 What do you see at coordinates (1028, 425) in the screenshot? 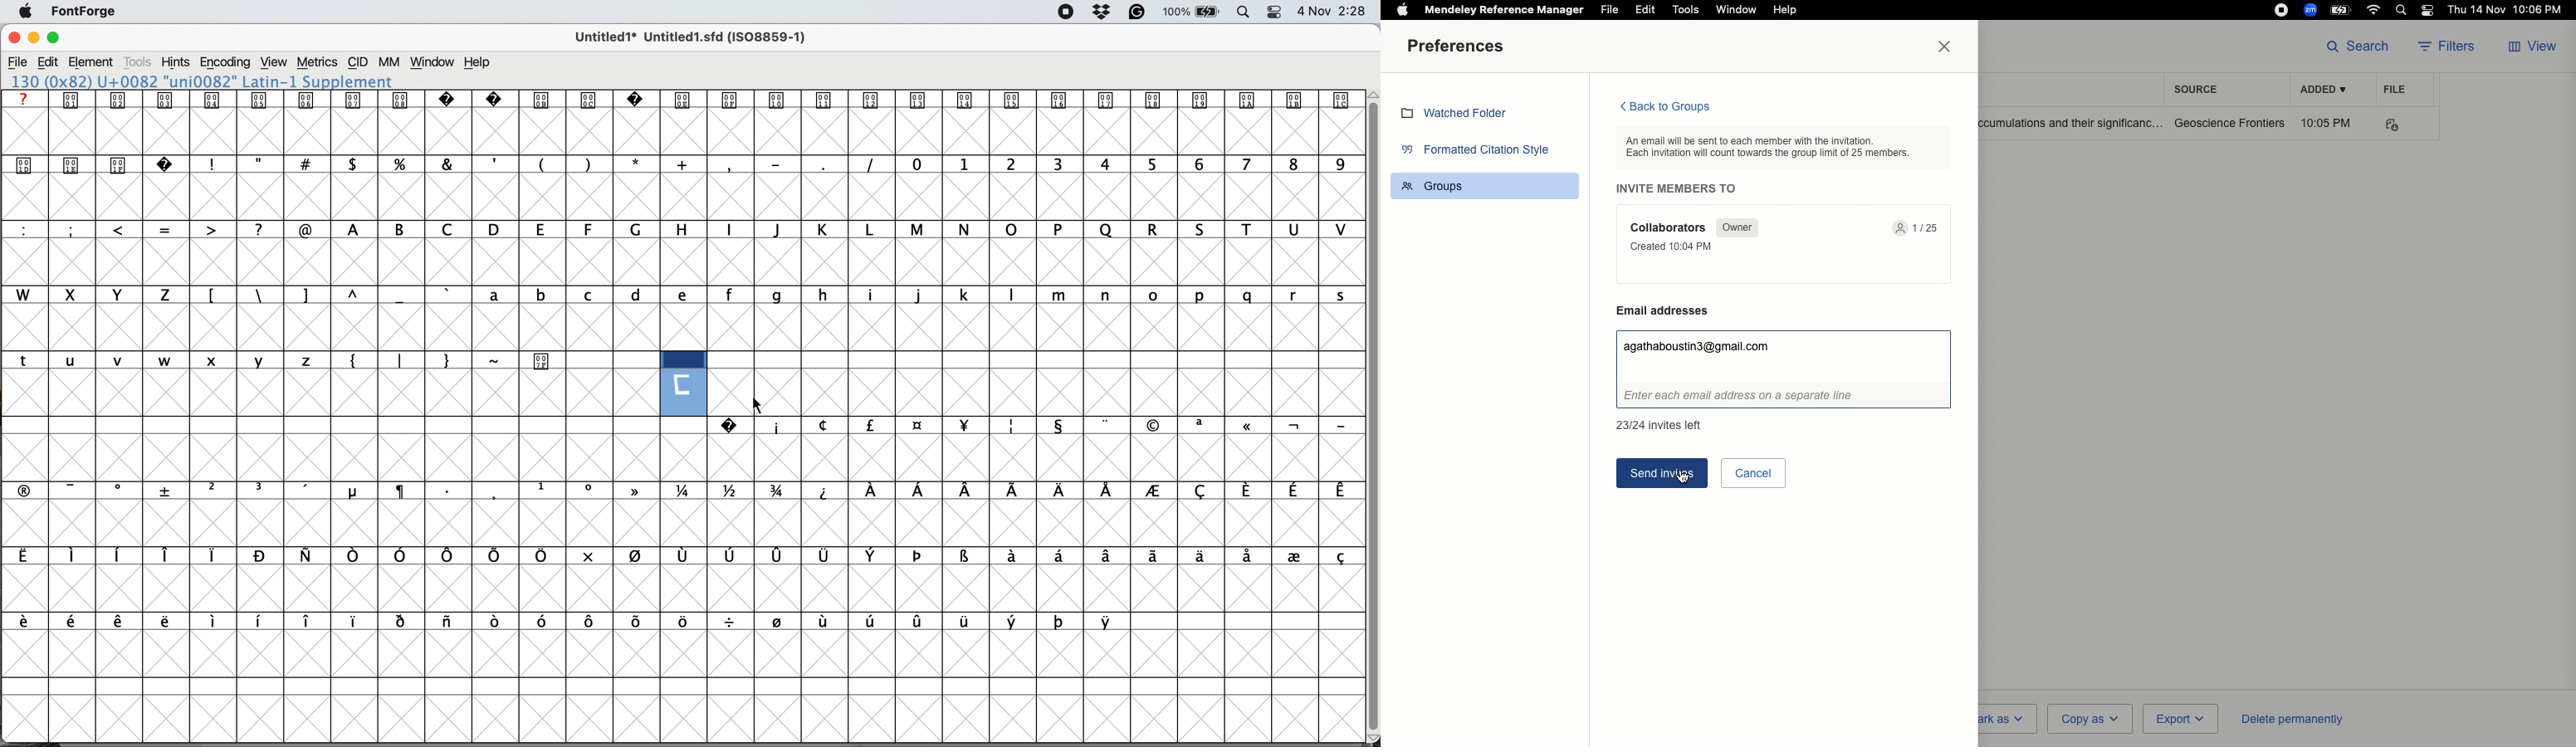
I see `Glyph Slots` at bounding box center [1028, 425].